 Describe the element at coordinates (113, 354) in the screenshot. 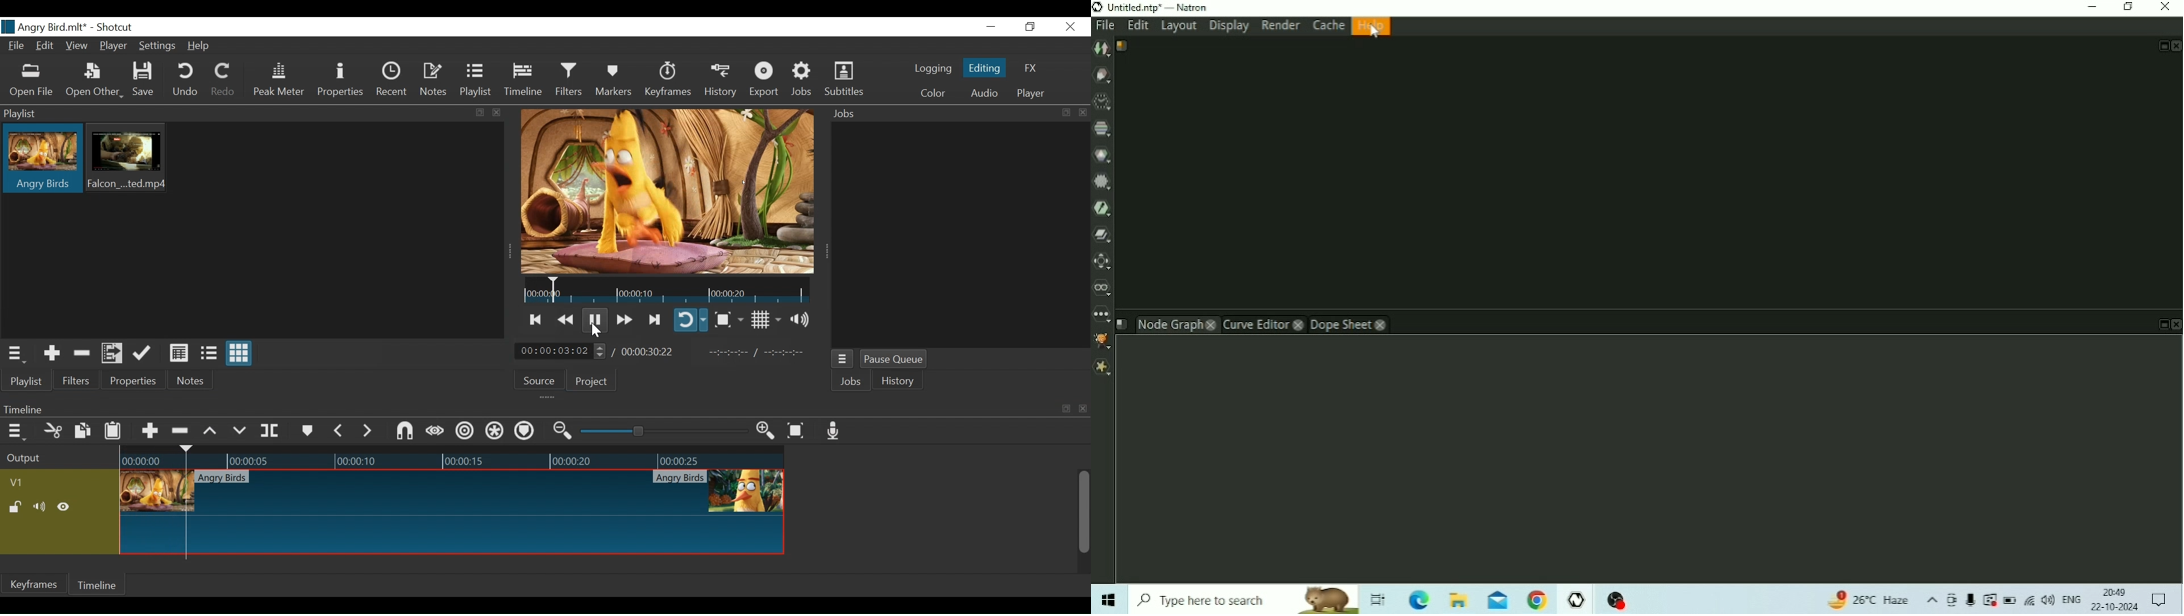

I see `Add files to the playlist` at that location.